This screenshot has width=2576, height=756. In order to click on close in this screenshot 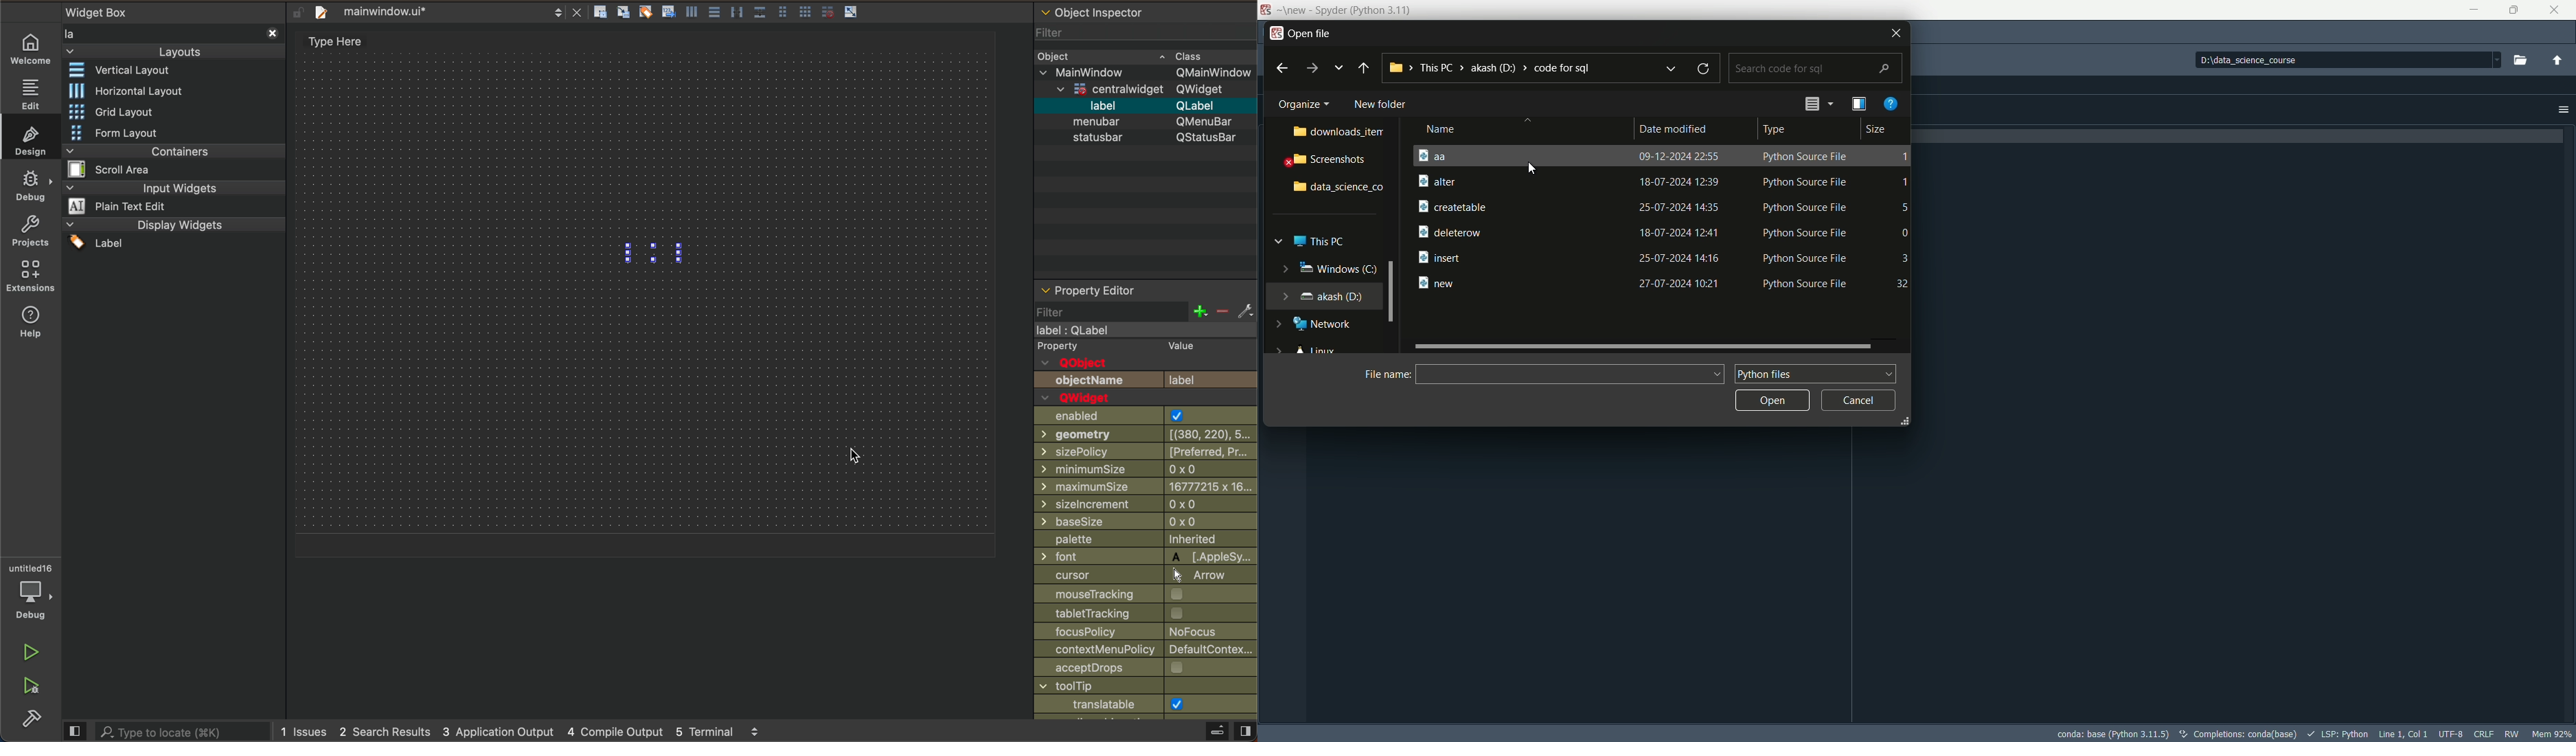, I will do `click(2555, 10)`.